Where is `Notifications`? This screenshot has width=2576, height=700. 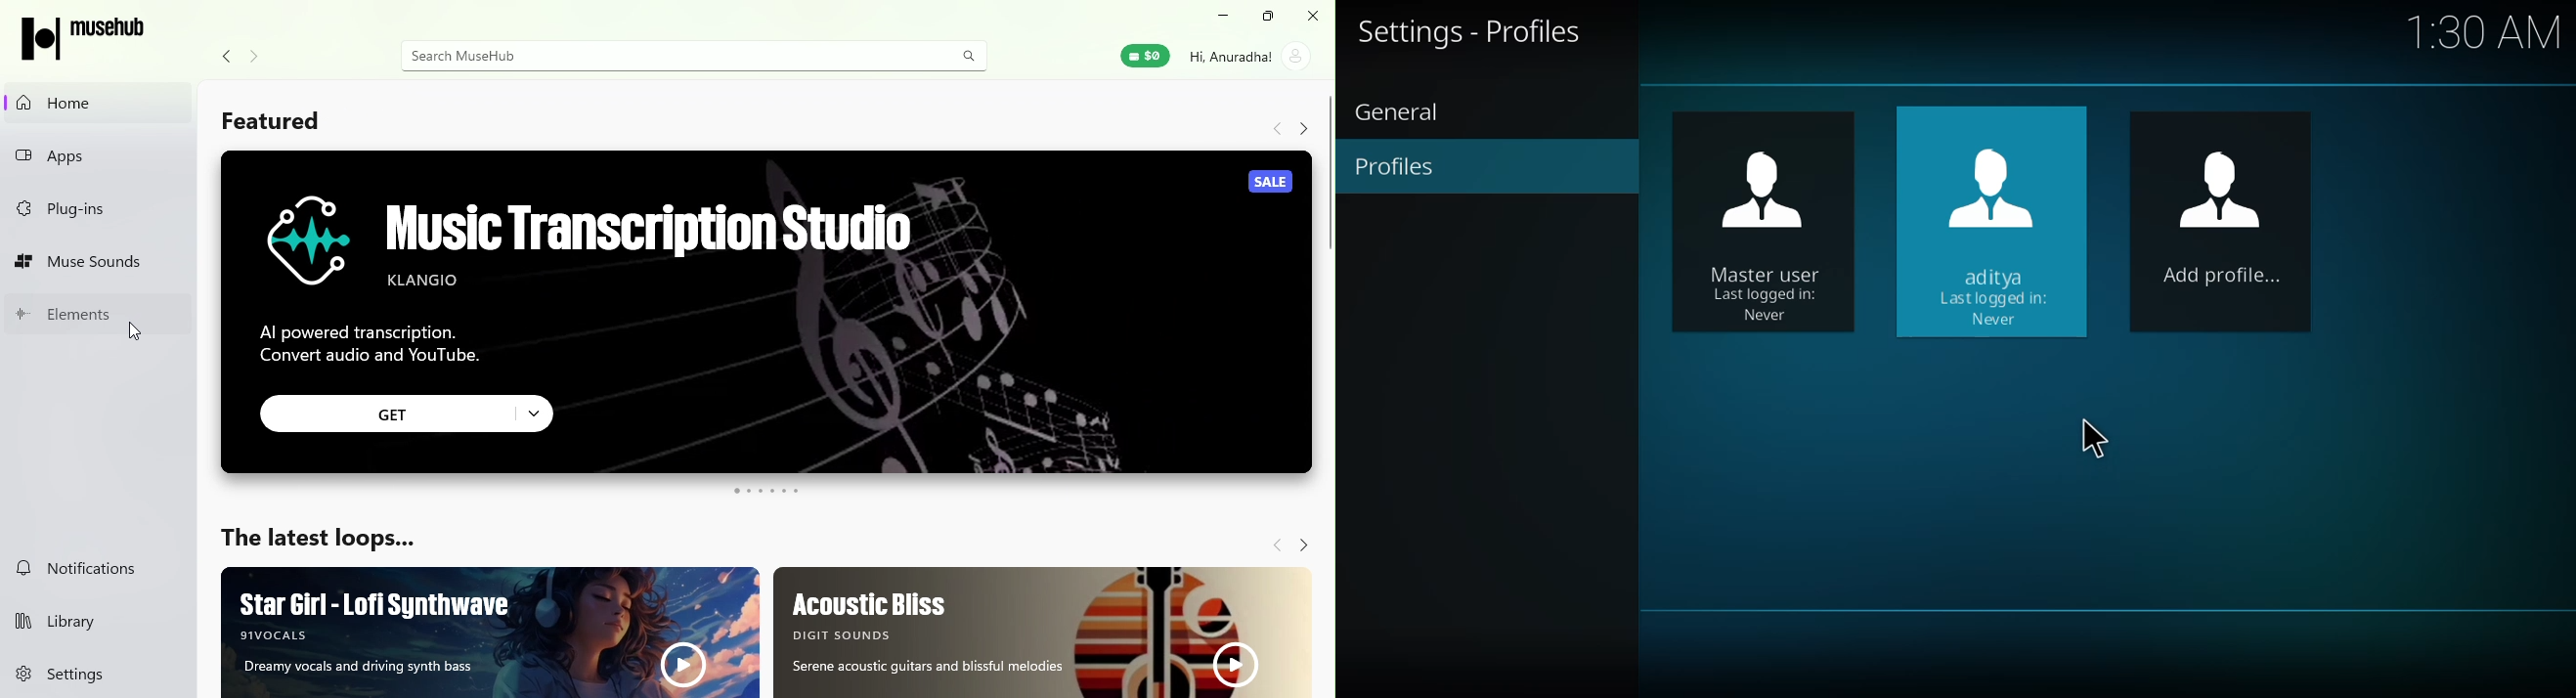
Notifications is located at coordinates (93, 571).